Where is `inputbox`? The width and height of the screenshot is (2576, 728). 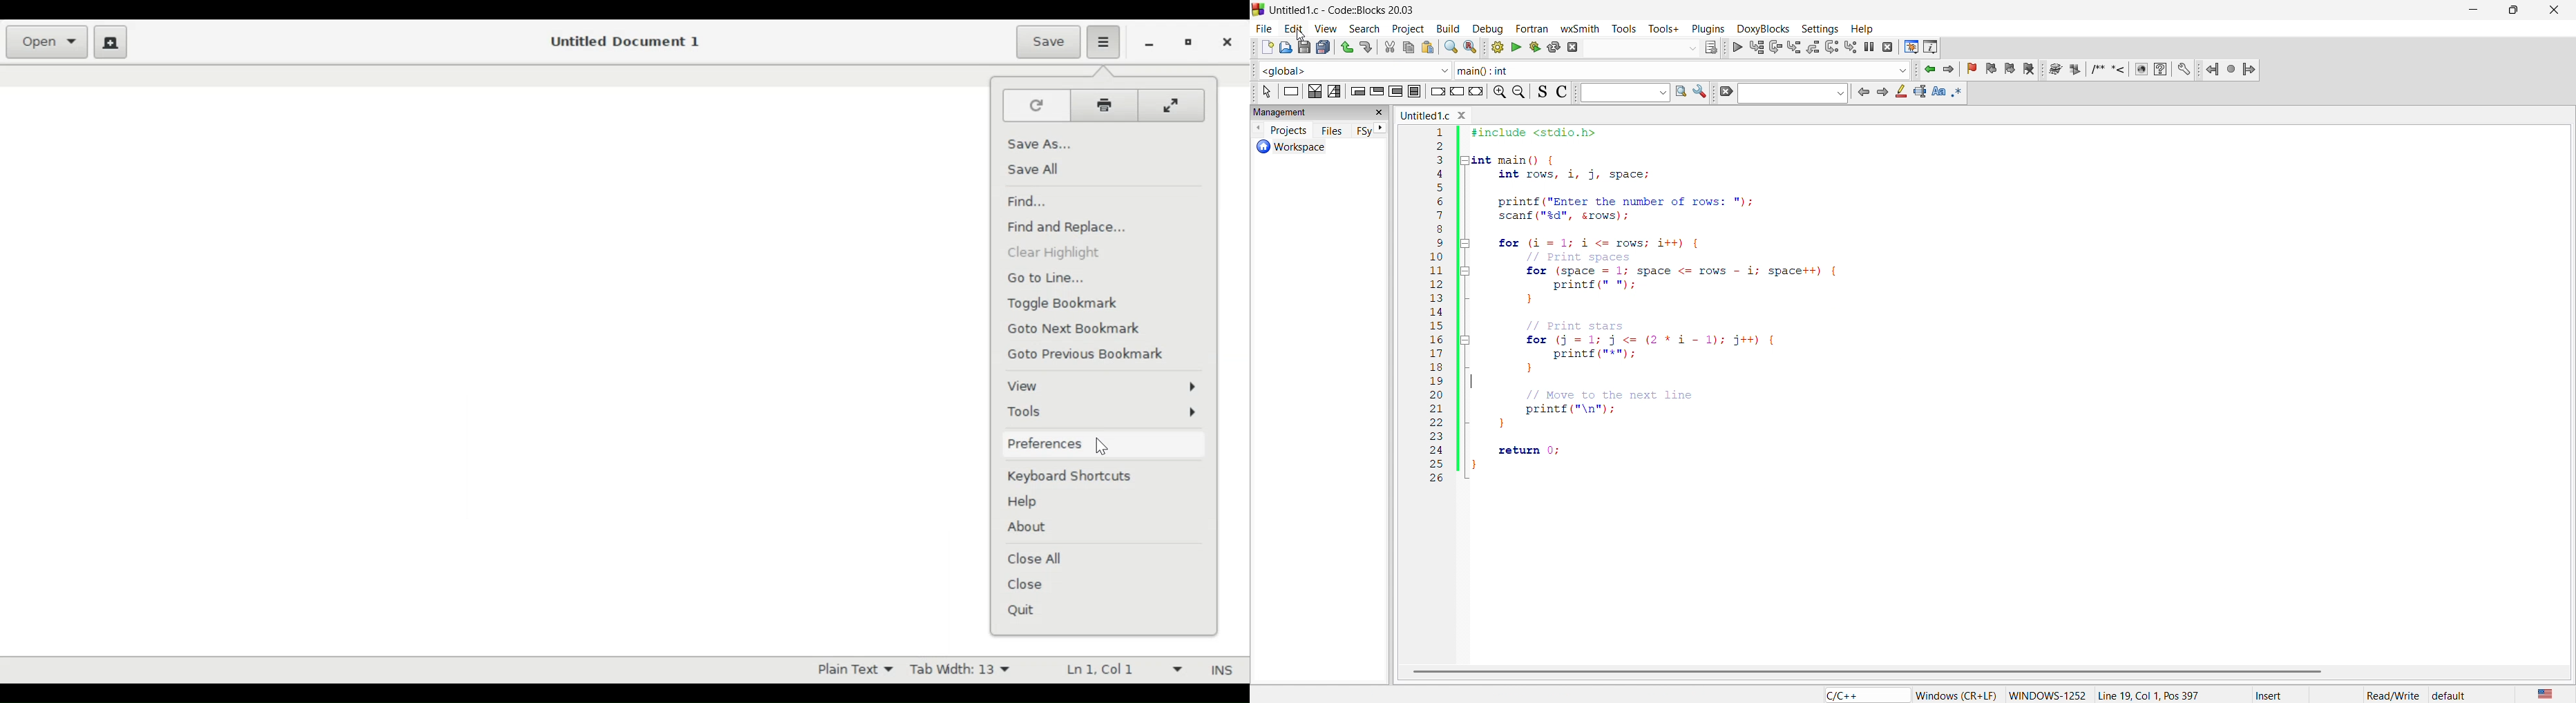 inputbox is located at coordinates (1796, 93).